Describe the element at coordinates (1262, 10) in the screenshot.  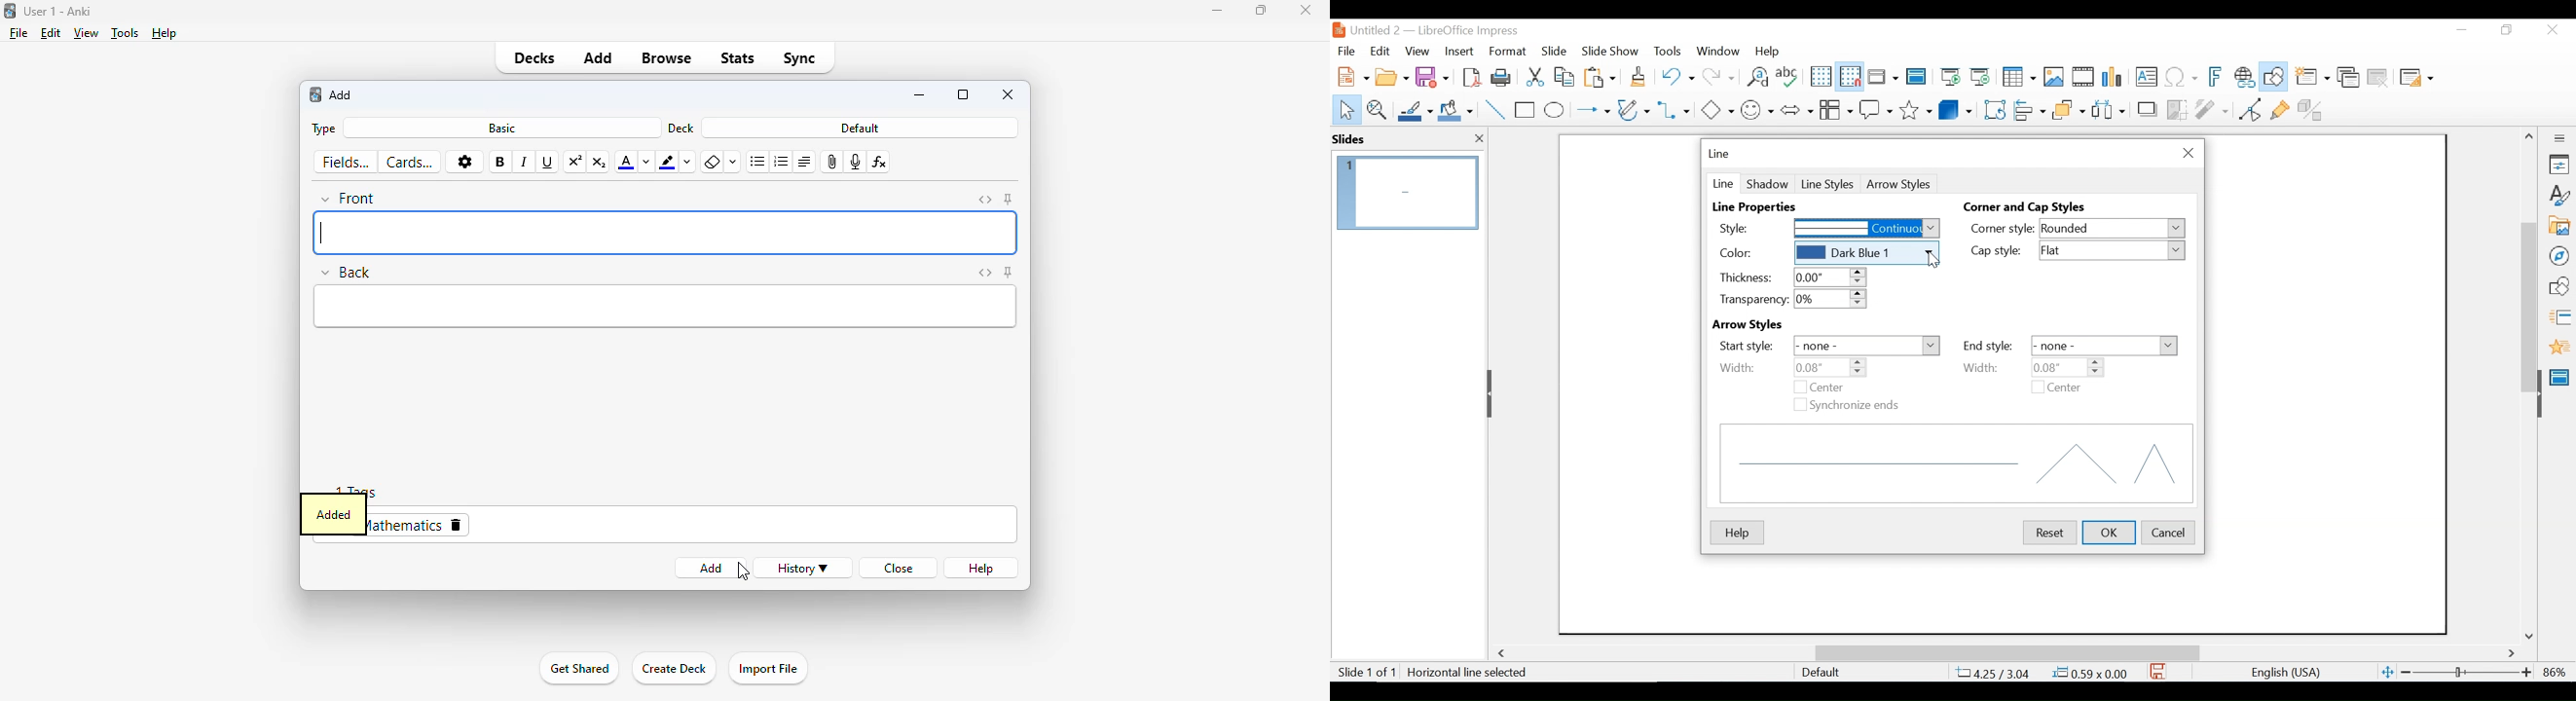
I see `maximize` at that location.